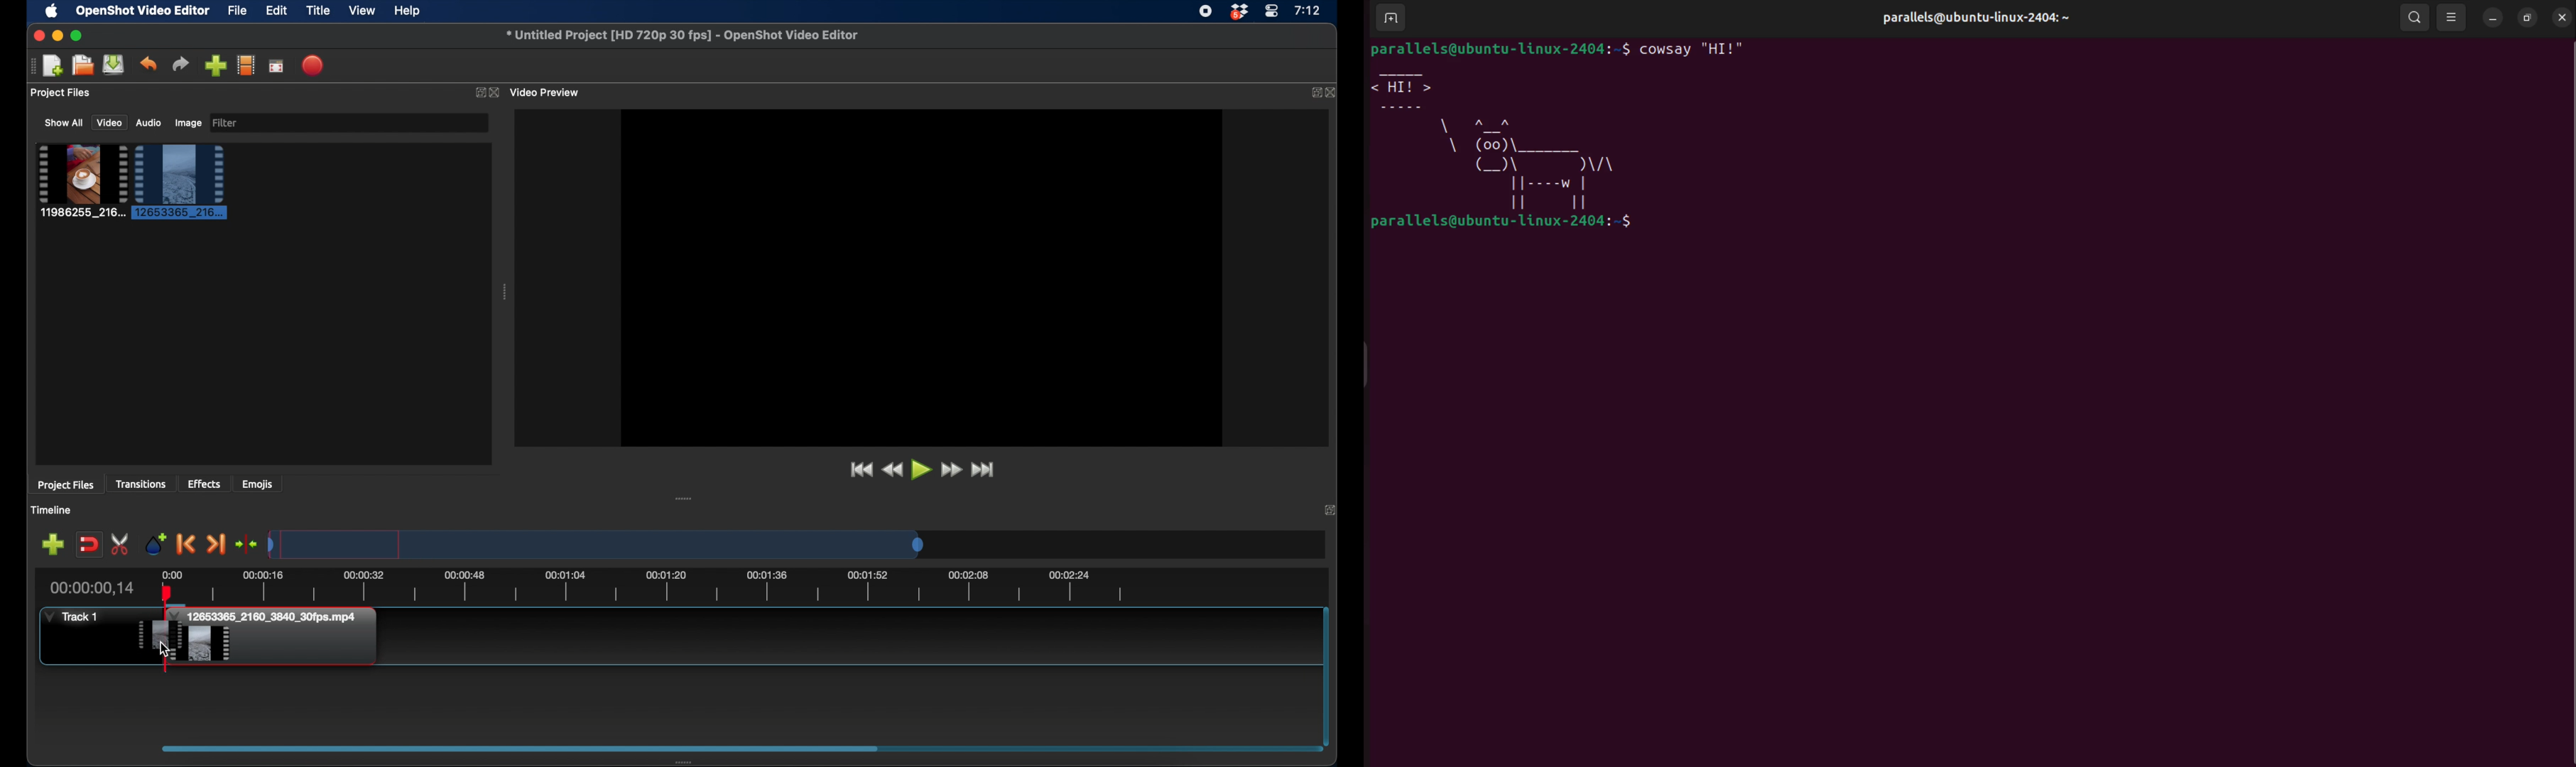 This screenshot has width=2576, height=784. Describe the element at coordinates (67, 486) in the screenshot. I see `project files` at that location.